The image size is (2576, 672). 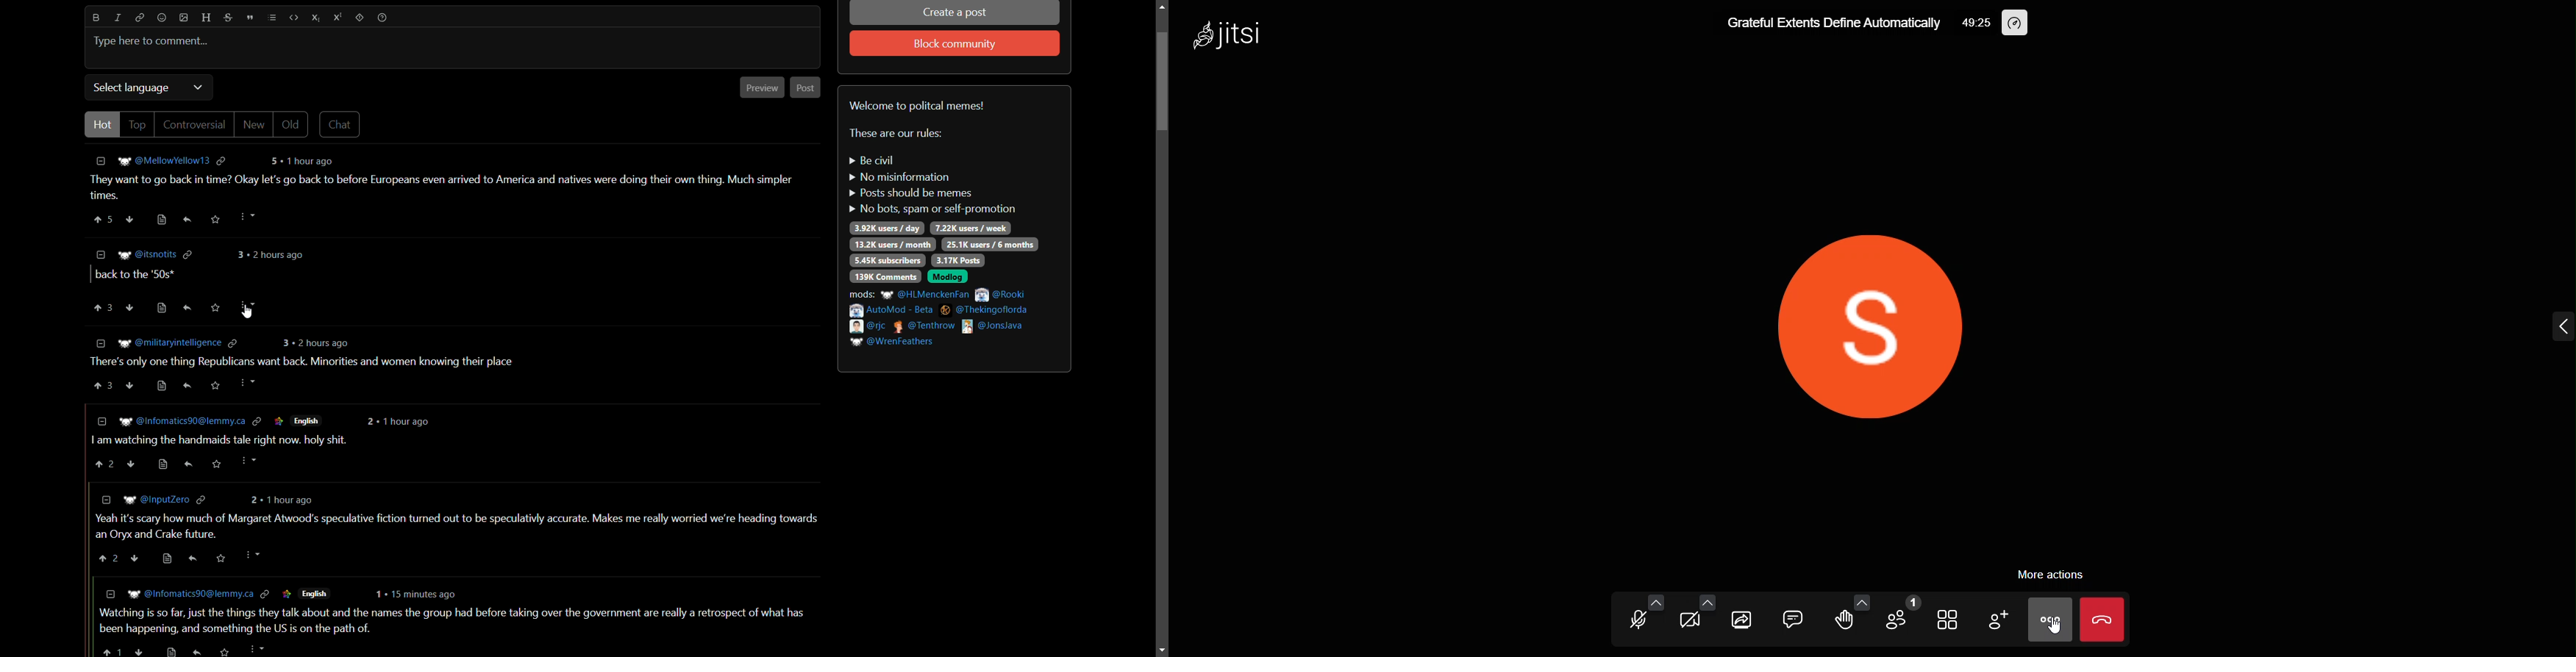 What do you see at coordinates (932, 186) in the screenshot?
I see `rules` at bounding box center [932, 186].